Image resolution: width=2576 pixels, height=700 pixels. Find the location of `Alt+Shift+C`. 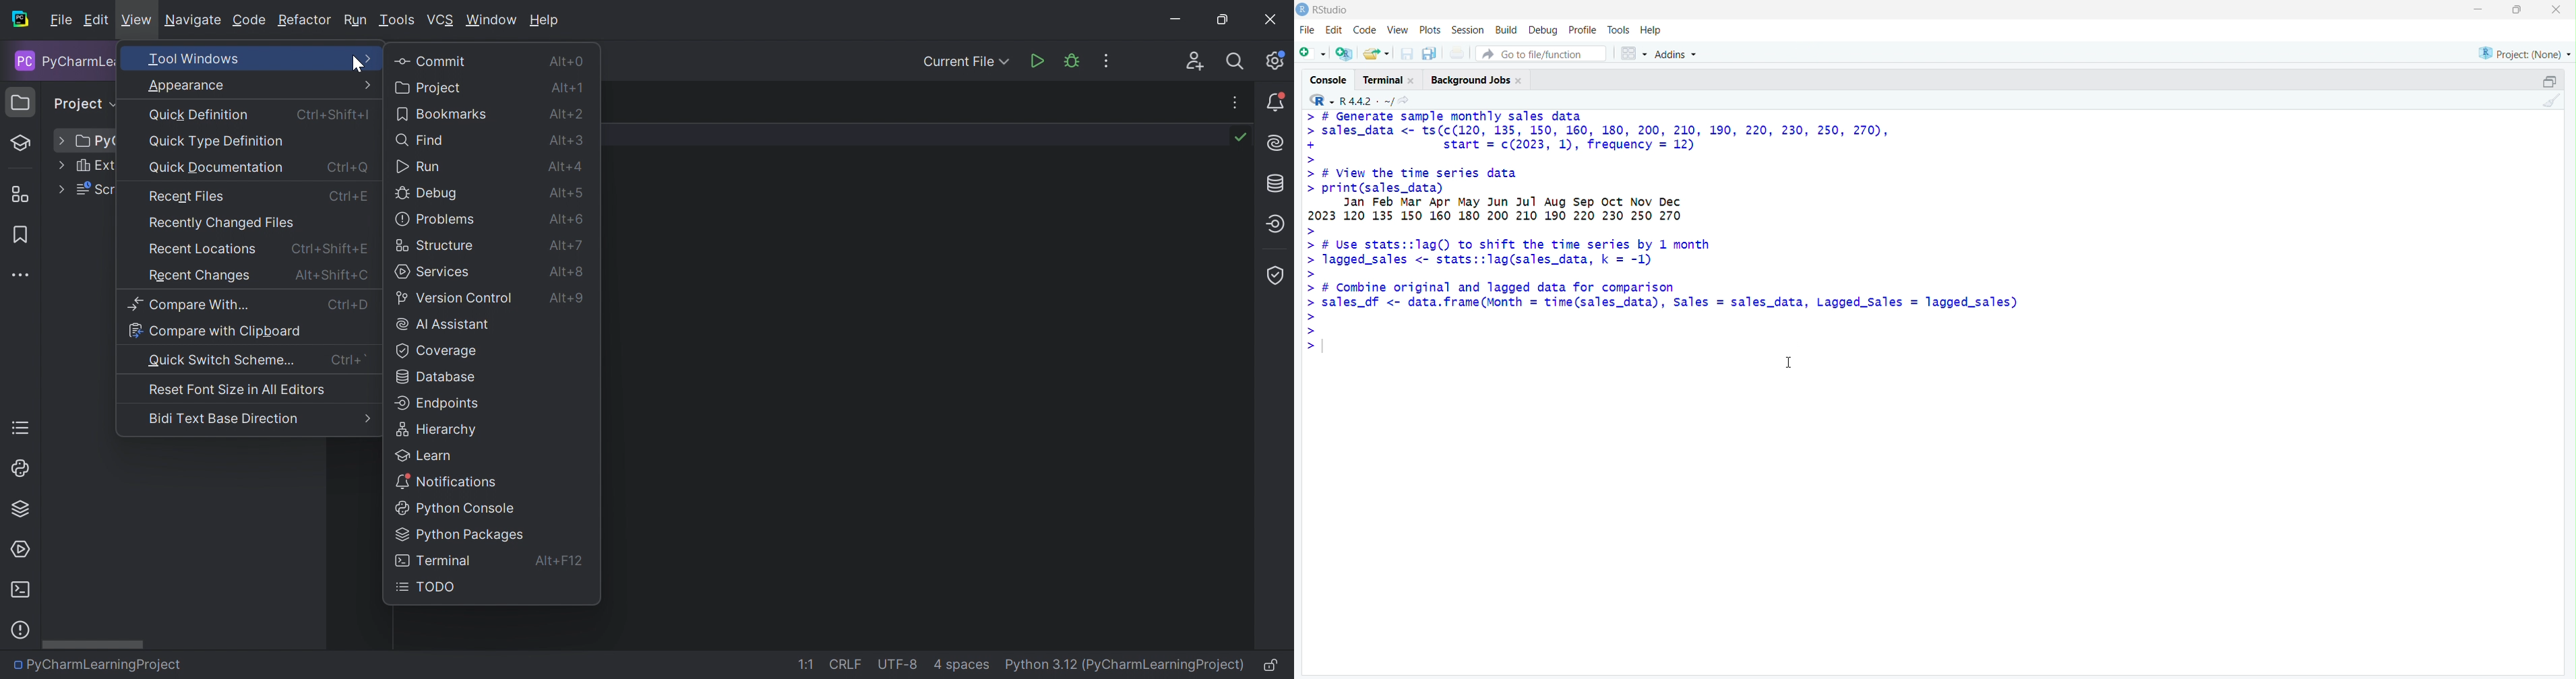

Alt+Shift+C is located at coordinates (332, 276).